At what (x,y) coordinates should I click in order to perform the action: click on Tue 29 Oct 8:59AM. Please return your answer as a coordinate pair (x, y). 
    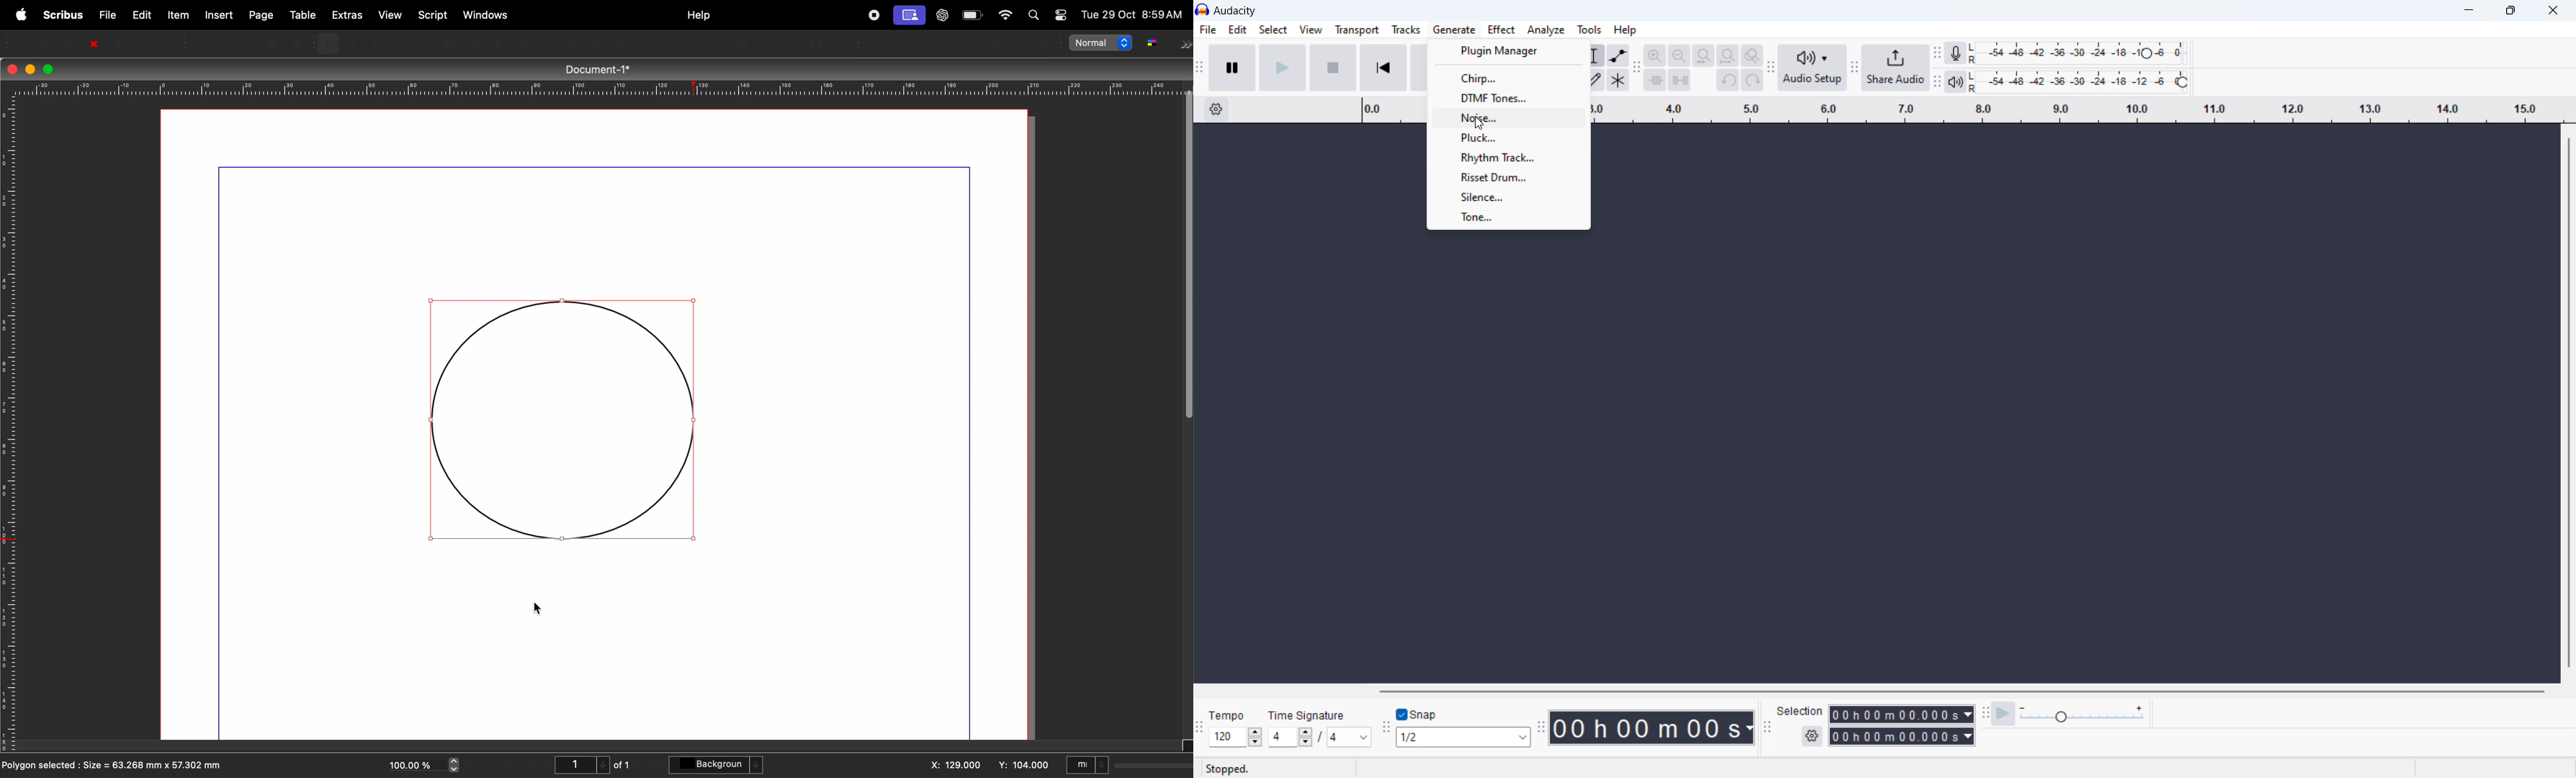
    Looking at the image, I should click on (1132, 15).